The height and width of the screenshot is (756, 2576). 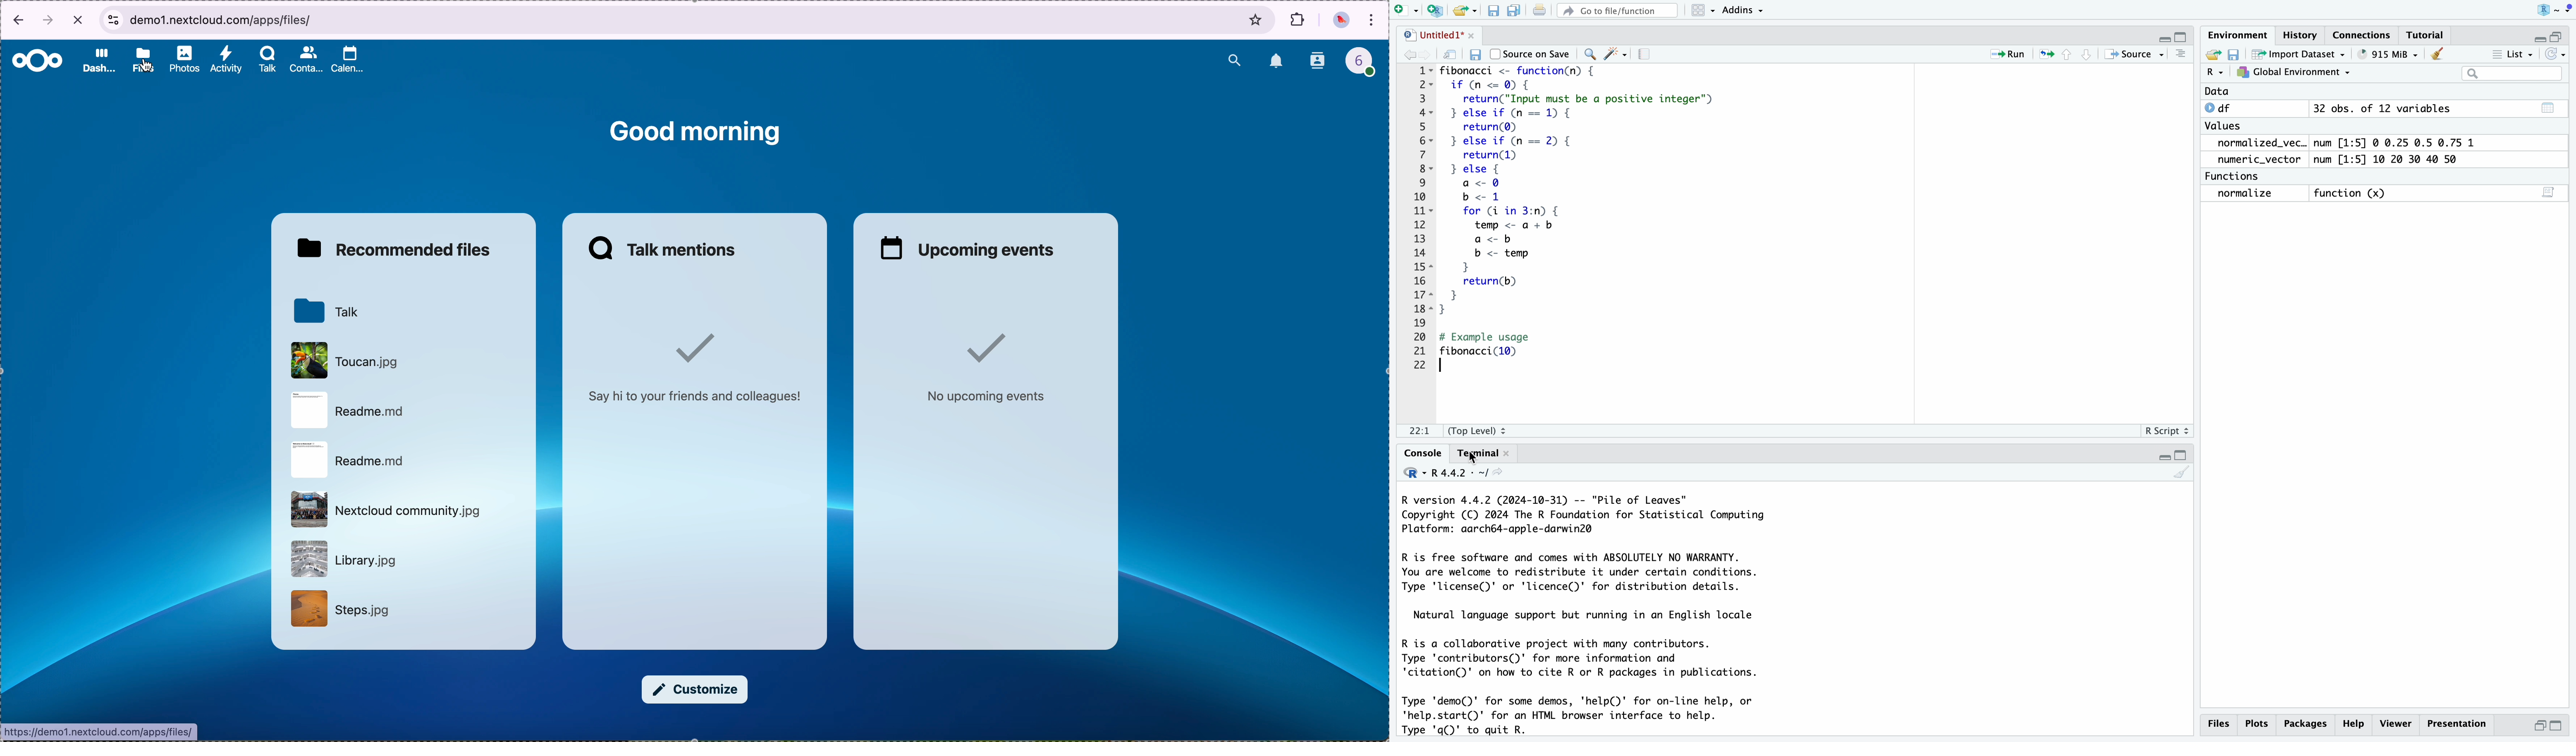 What do you see at coordinates (693, 360) in the screenshot?
I see `say hi to your friends and colleagues` at bounding box center [693, 360].